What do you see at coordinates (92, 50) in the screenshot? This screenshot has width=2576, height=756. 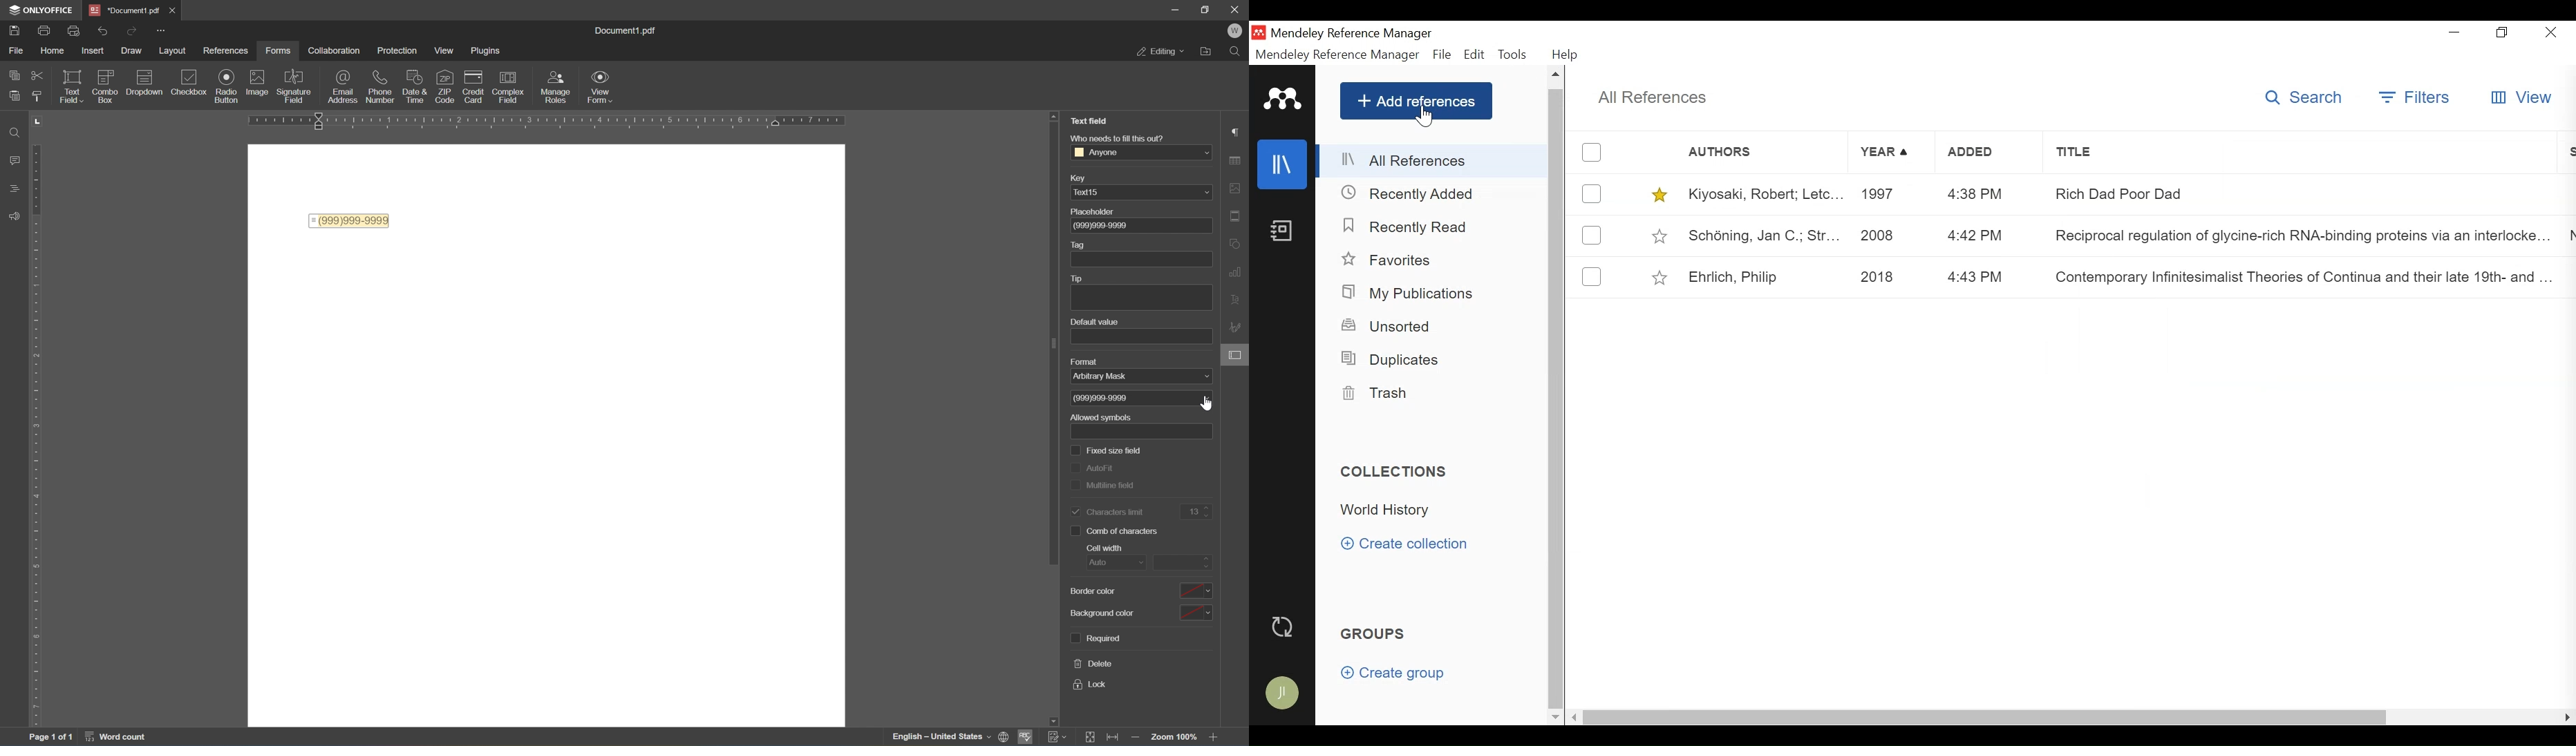 I see `insert` at bounding box center [92, 50].